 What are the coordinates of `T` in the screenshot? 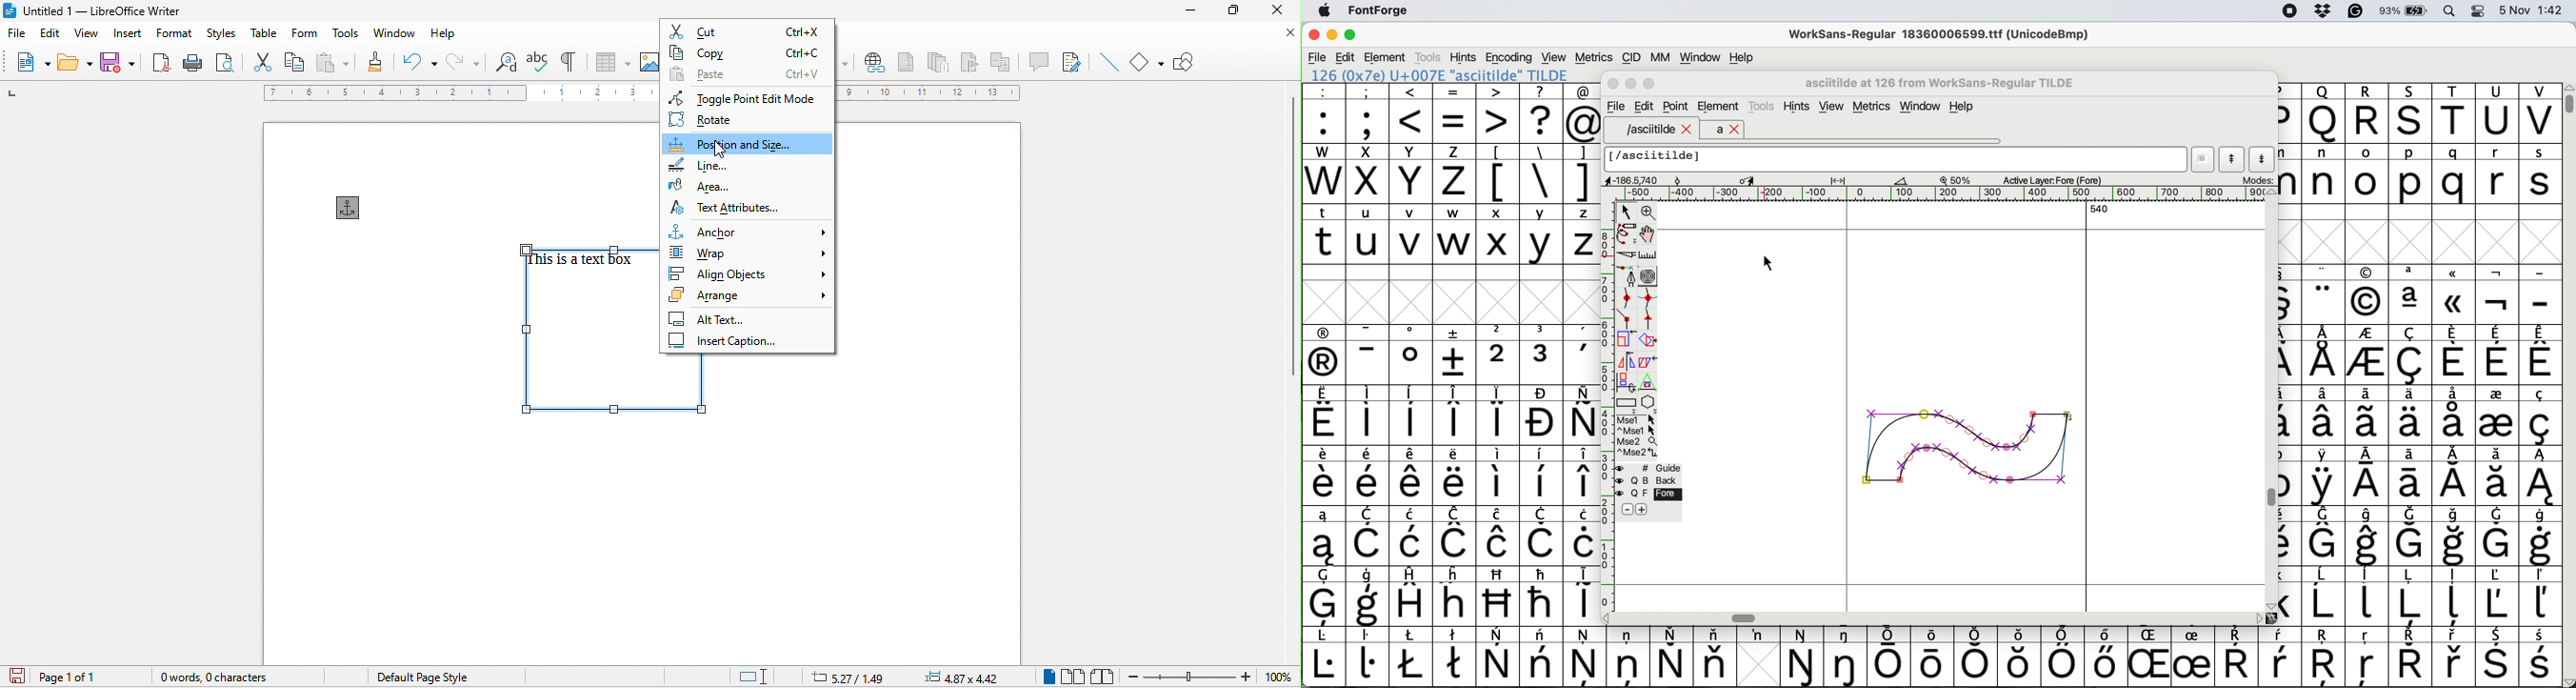 It's located at (2457, 114).